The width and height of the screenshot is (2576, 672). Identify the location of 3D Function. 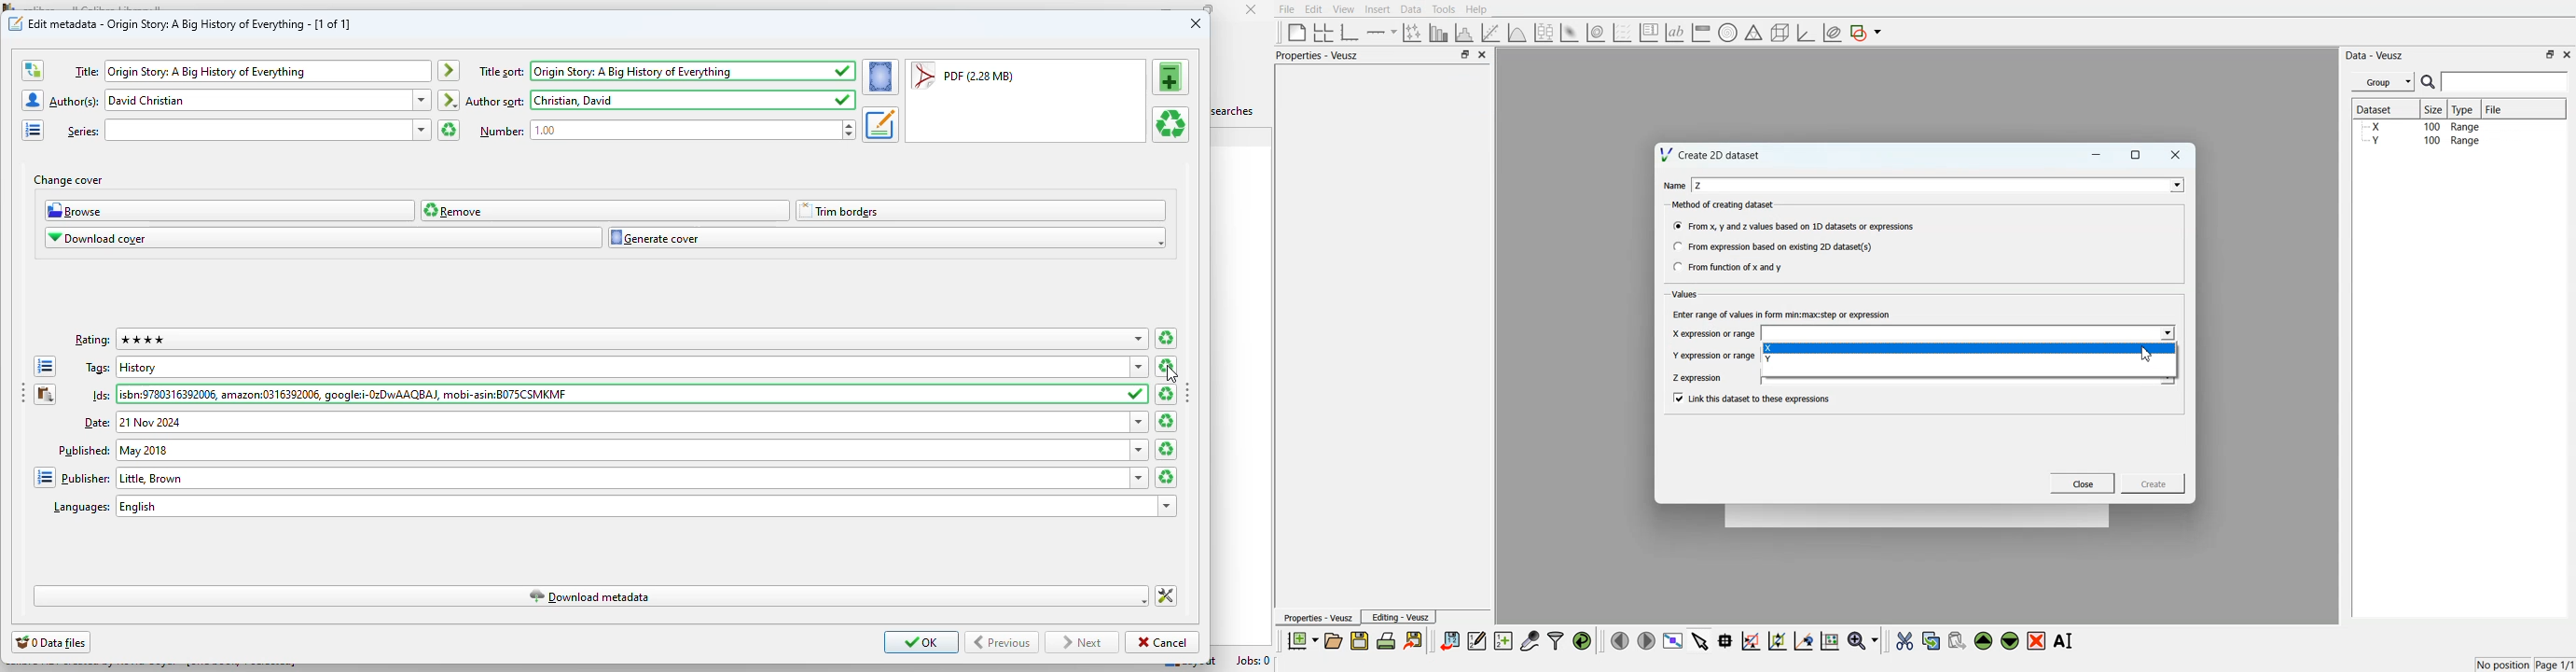
(1518, 33).